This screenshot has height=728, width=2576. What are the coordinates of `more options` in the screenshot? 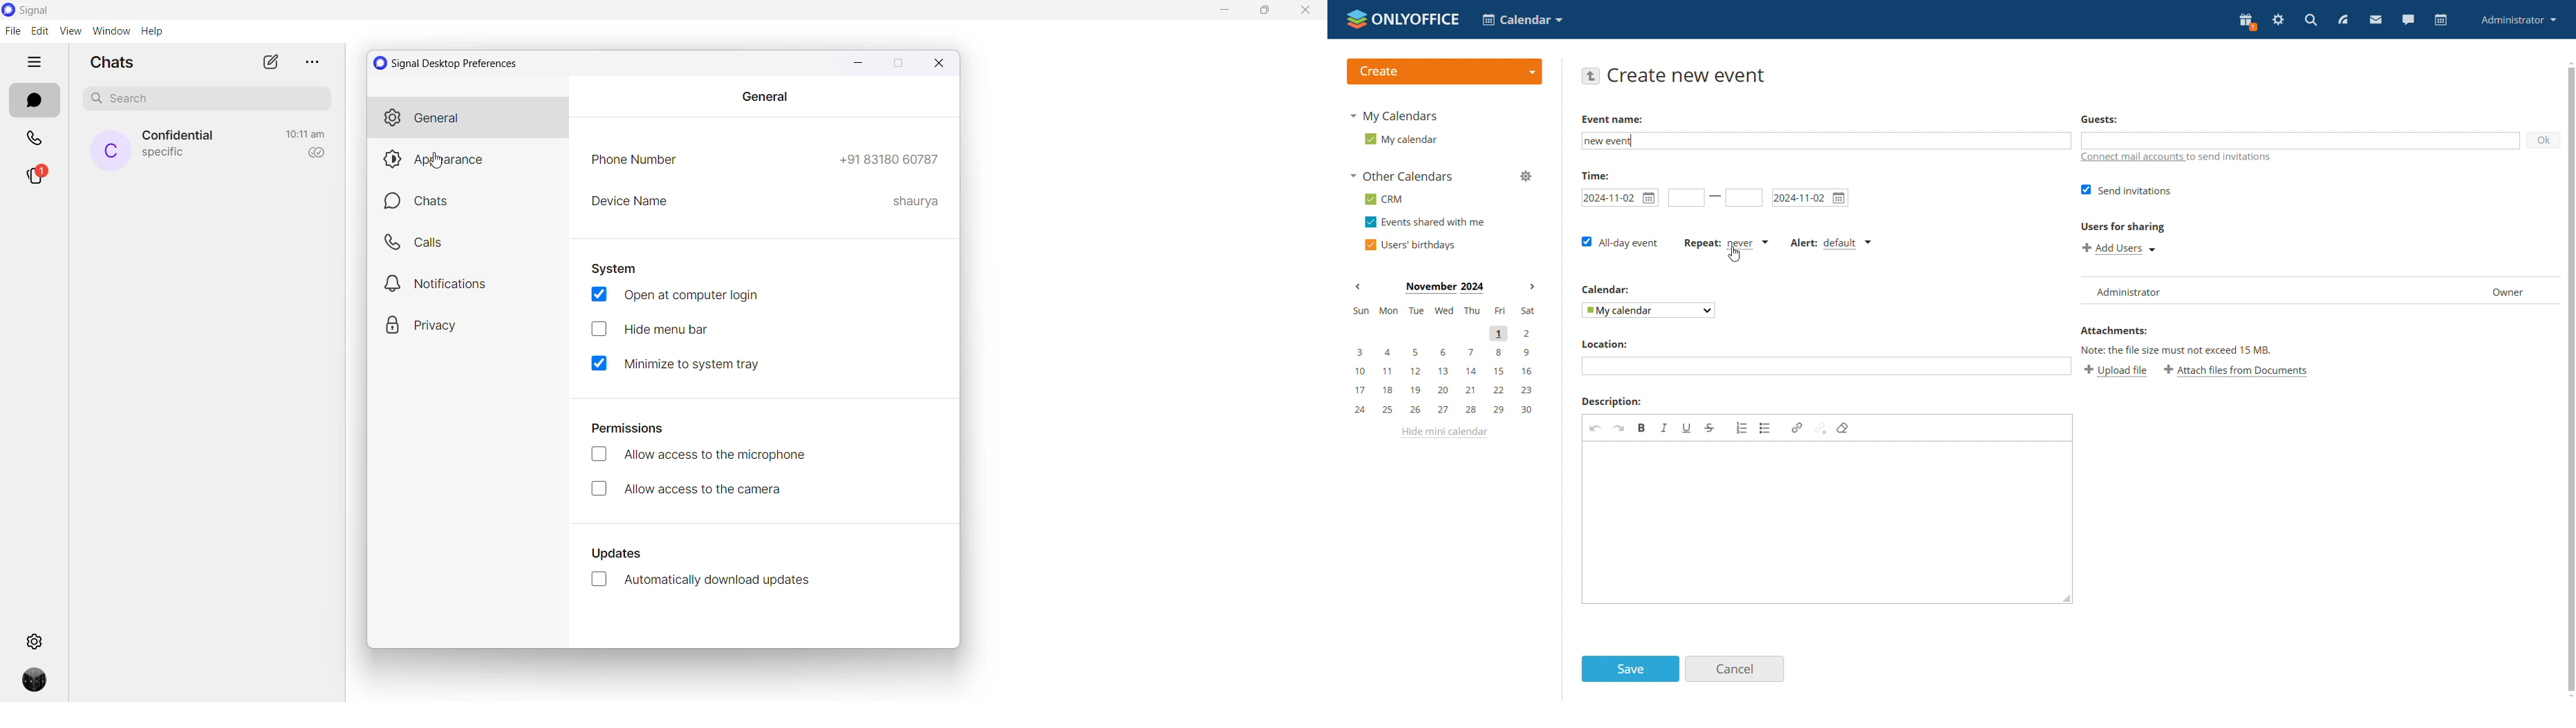 It's located at (310, 61).